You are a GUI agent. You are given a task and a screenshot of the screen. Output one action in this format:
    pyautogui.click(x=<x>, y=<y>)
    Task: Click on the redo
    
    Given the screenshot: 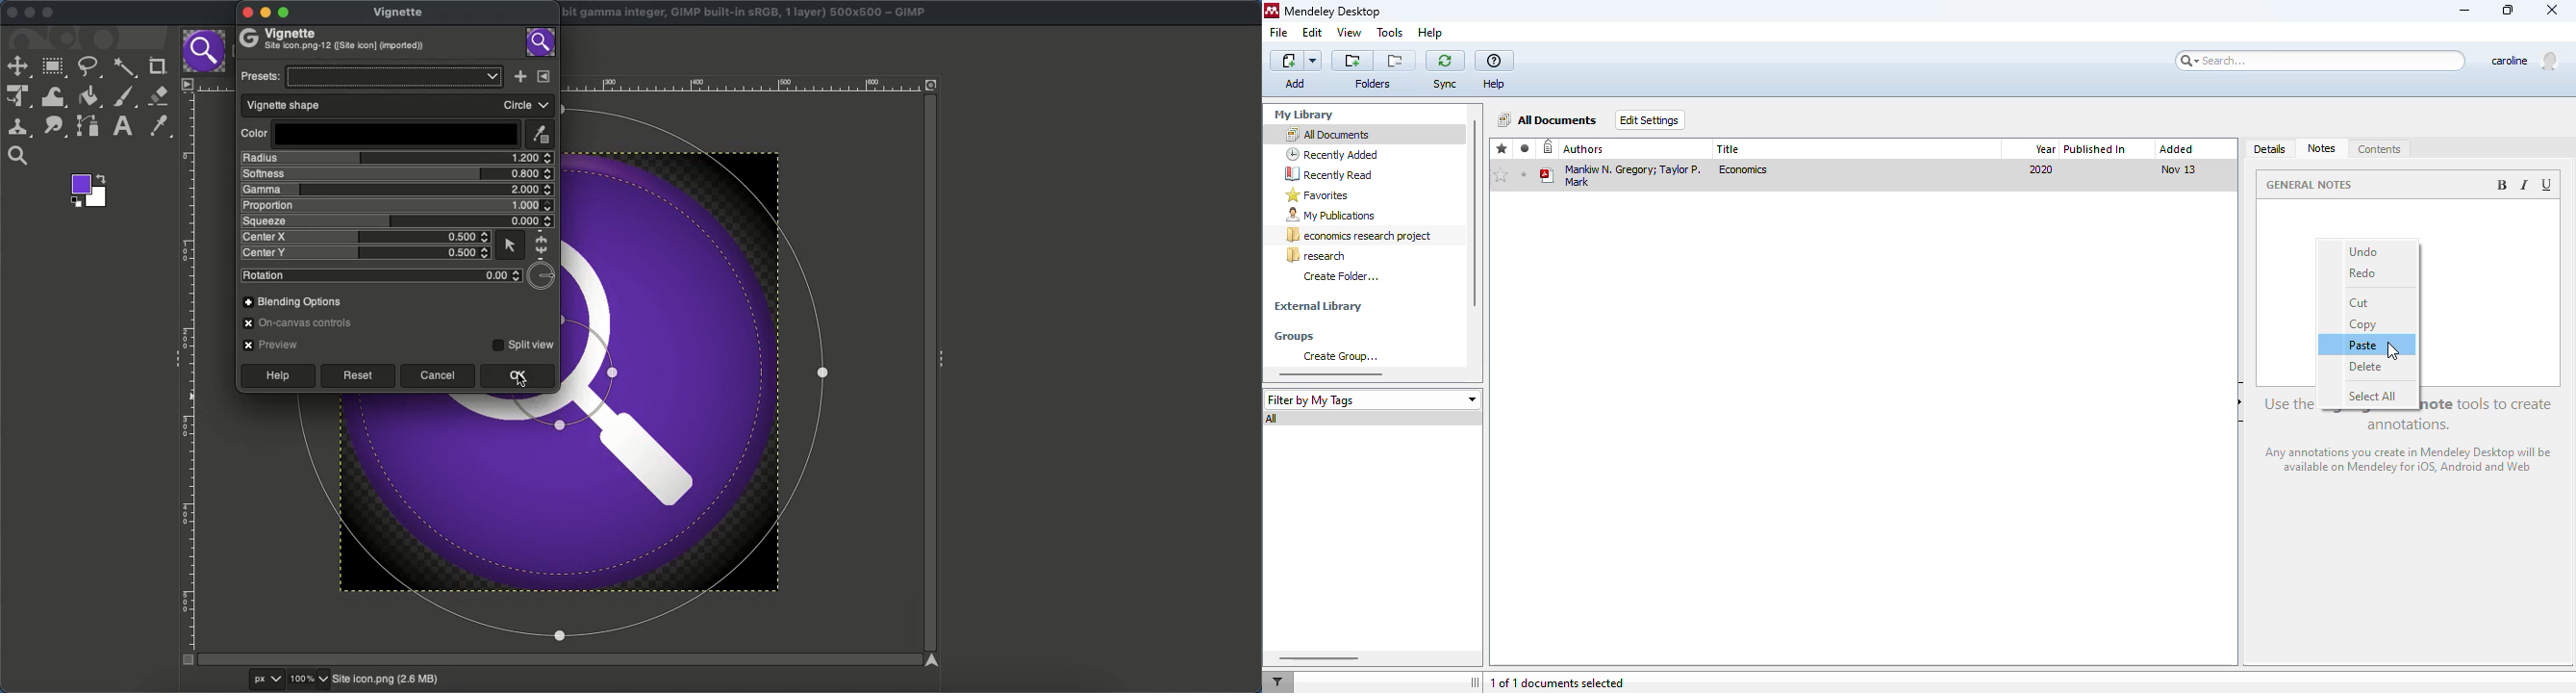 What is the action you would take?
    pyautogui.click(x=2361, y=272)
    